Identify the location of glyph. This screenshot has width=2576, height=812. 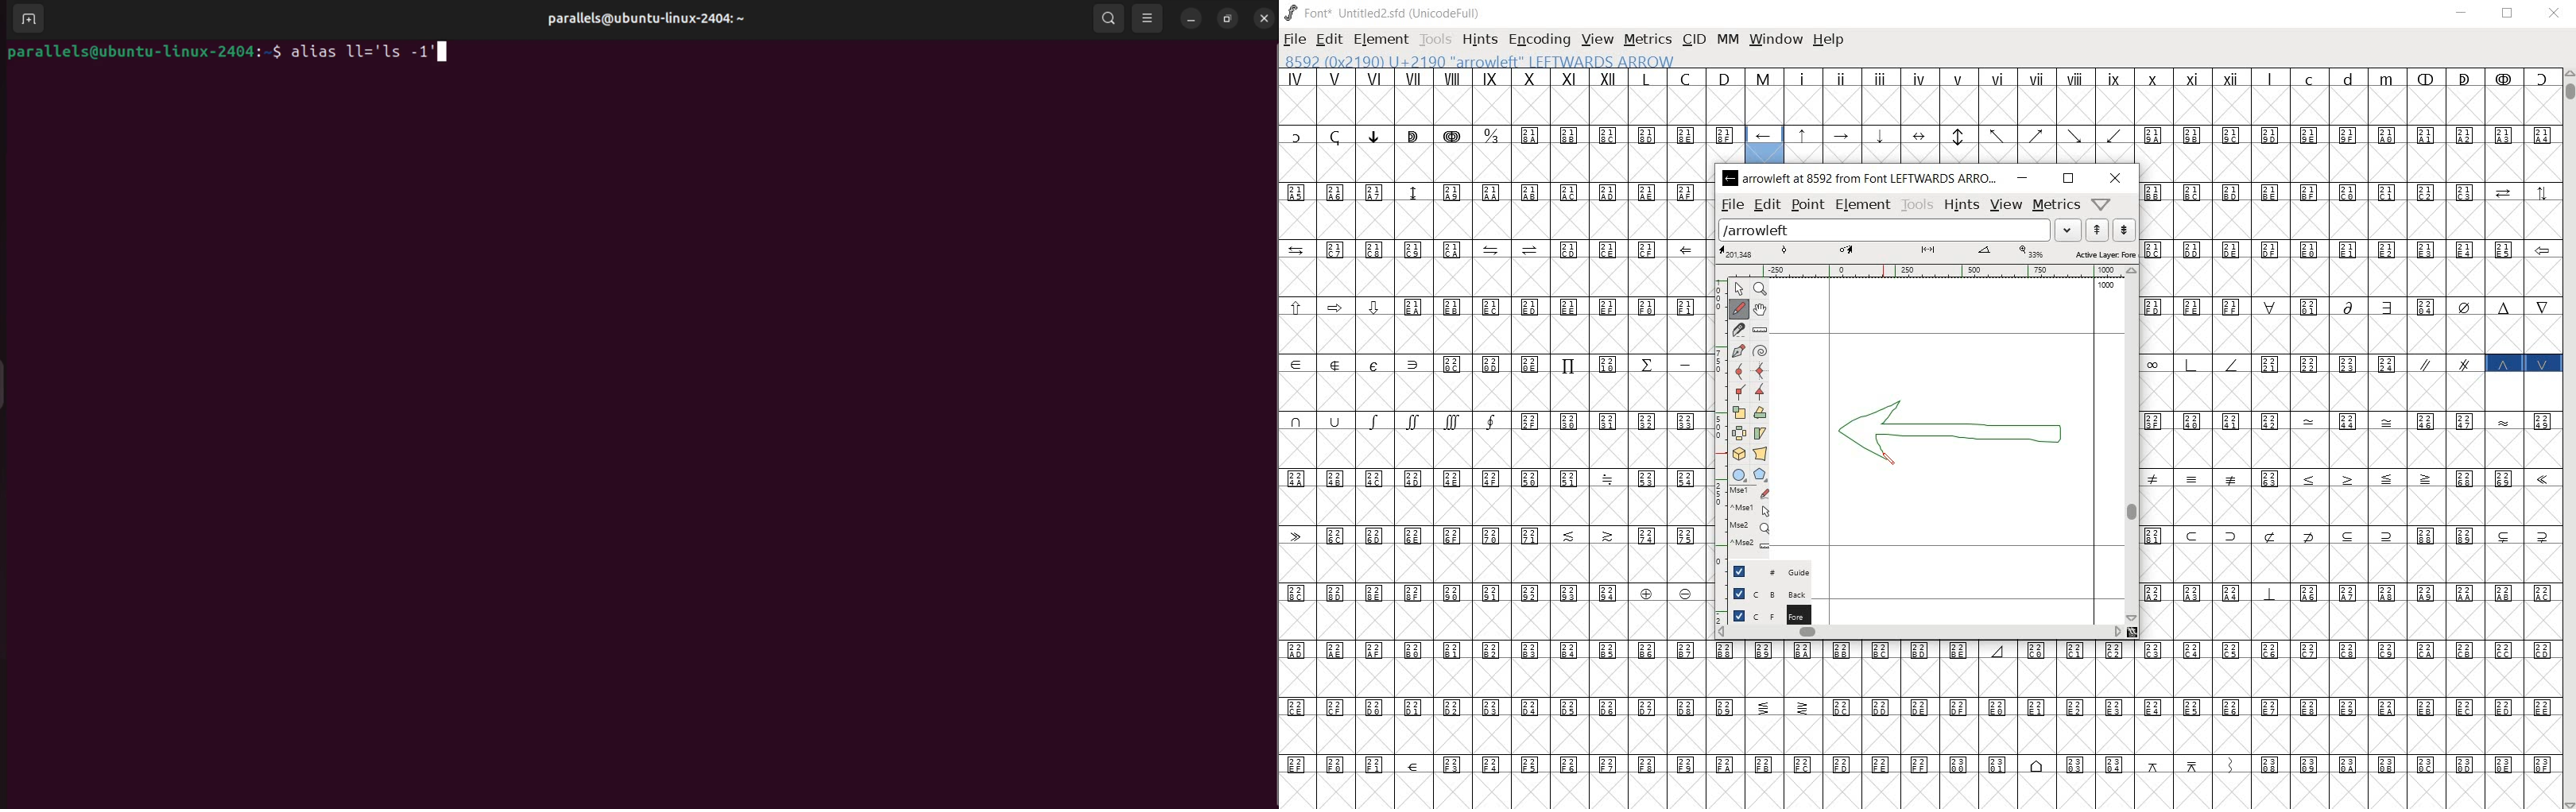
(1924, 722).